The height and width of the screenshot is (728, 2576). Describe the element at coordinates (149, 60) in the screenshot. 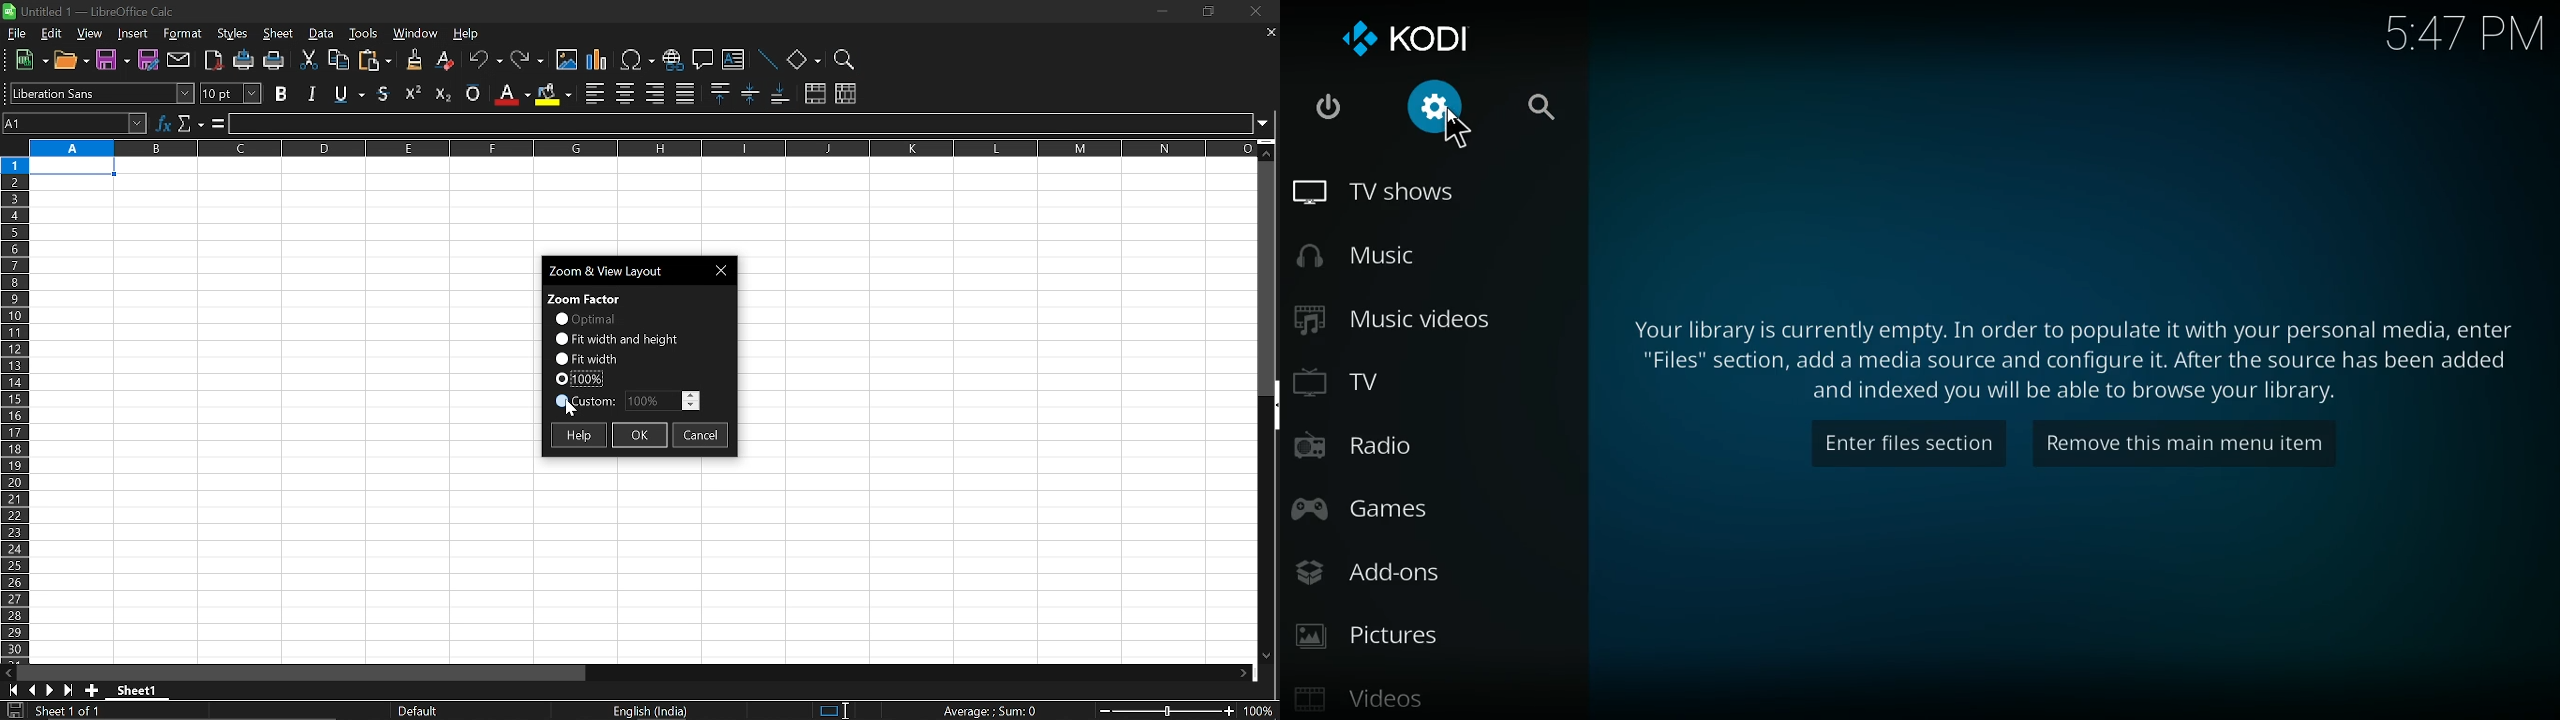

I see `save as` at that location.